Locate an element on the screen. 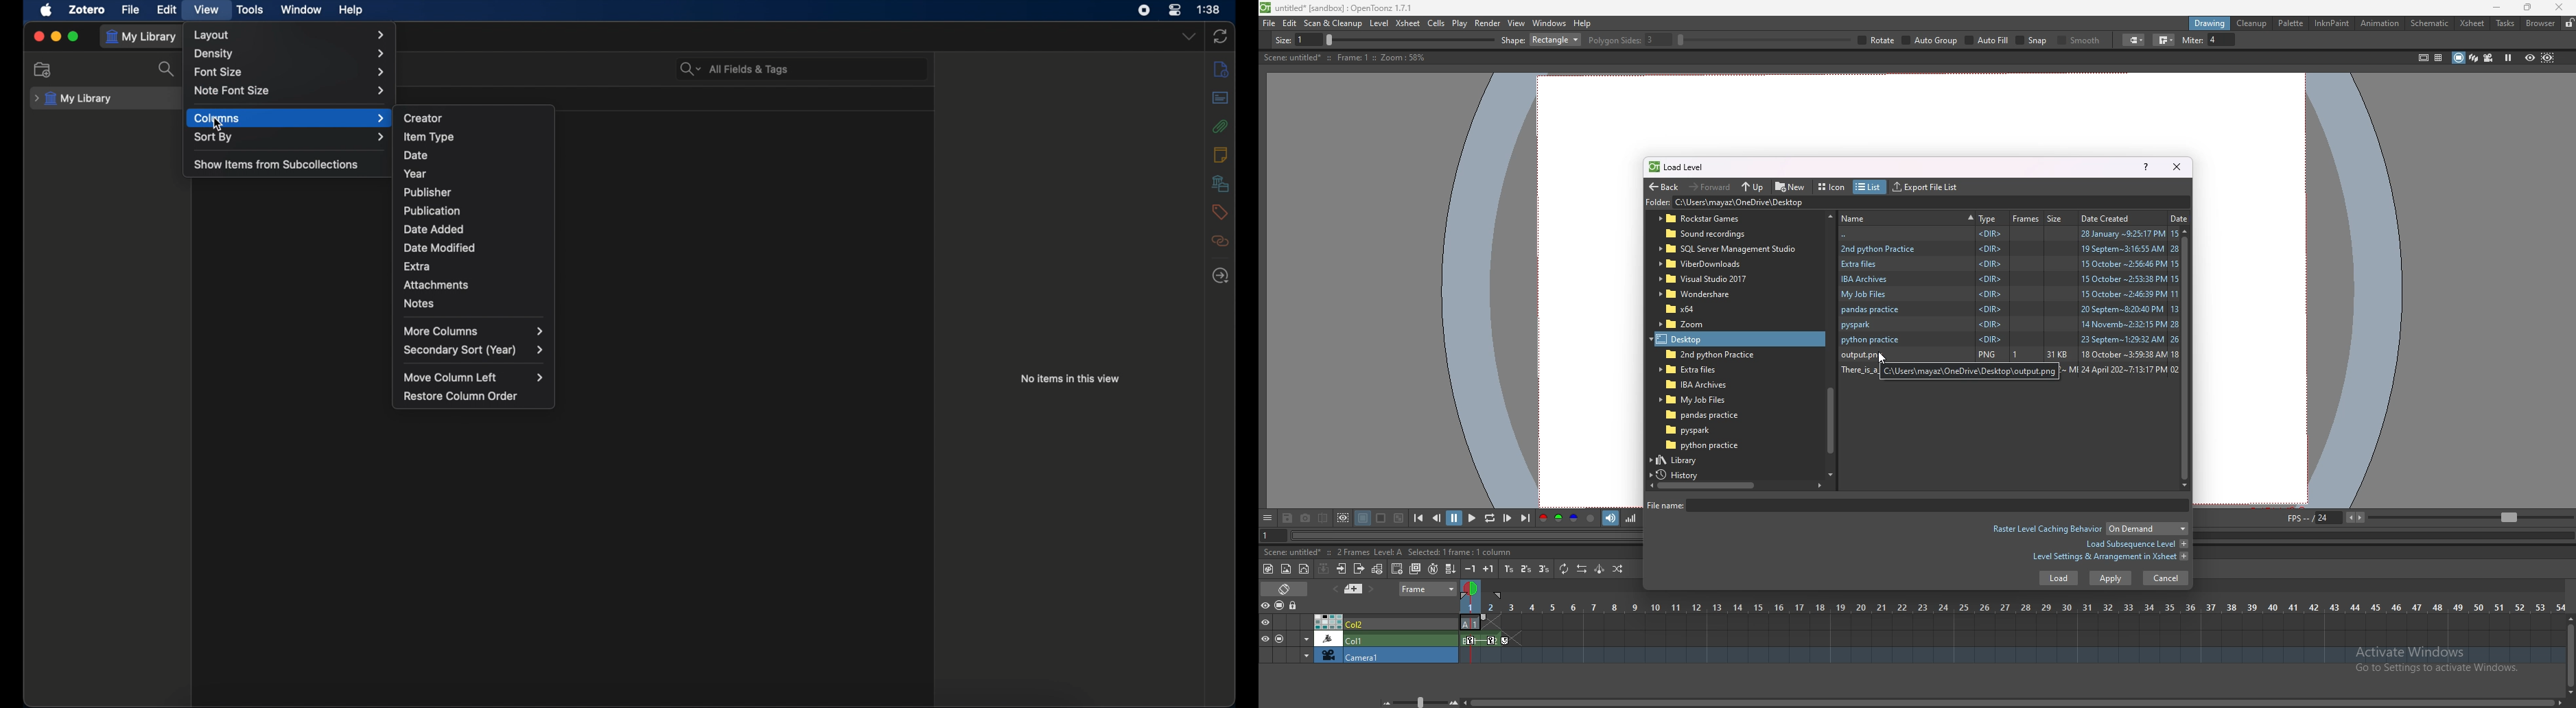  date added is located at coordinates (433, 229).